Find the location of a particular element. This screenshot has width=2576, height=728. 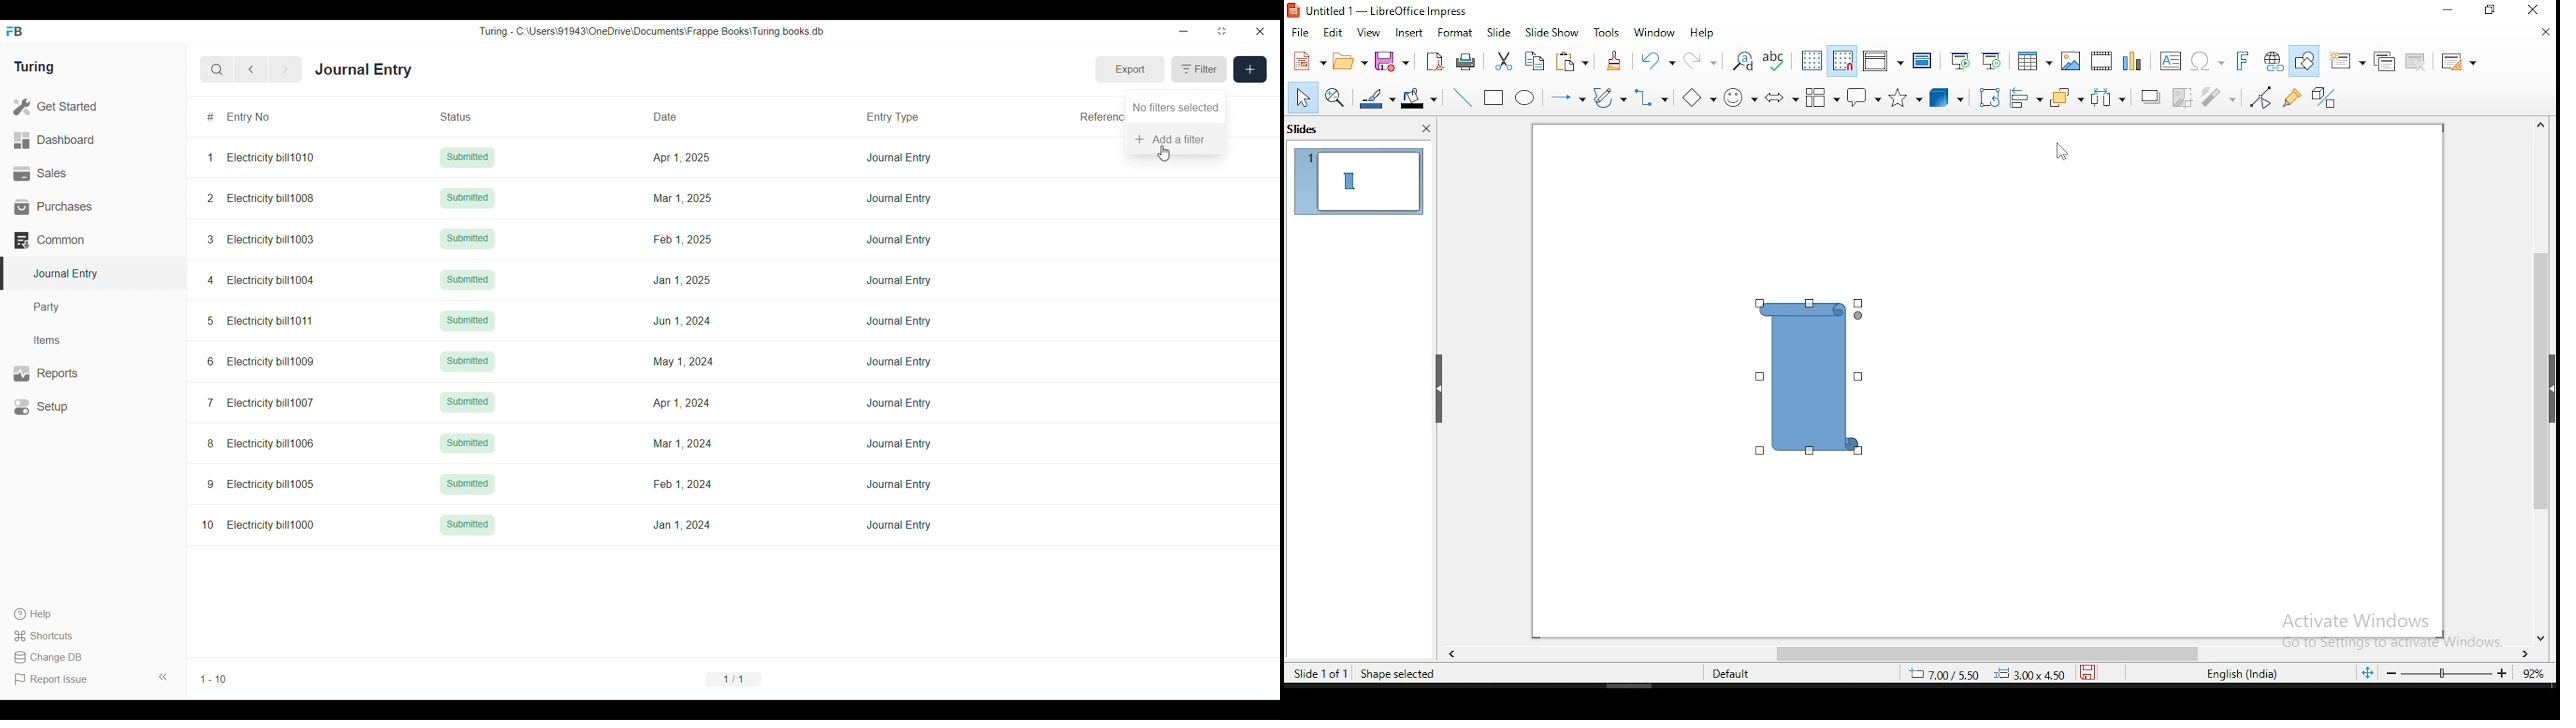

Collapse sidebar is located at coordinates (163, 677).